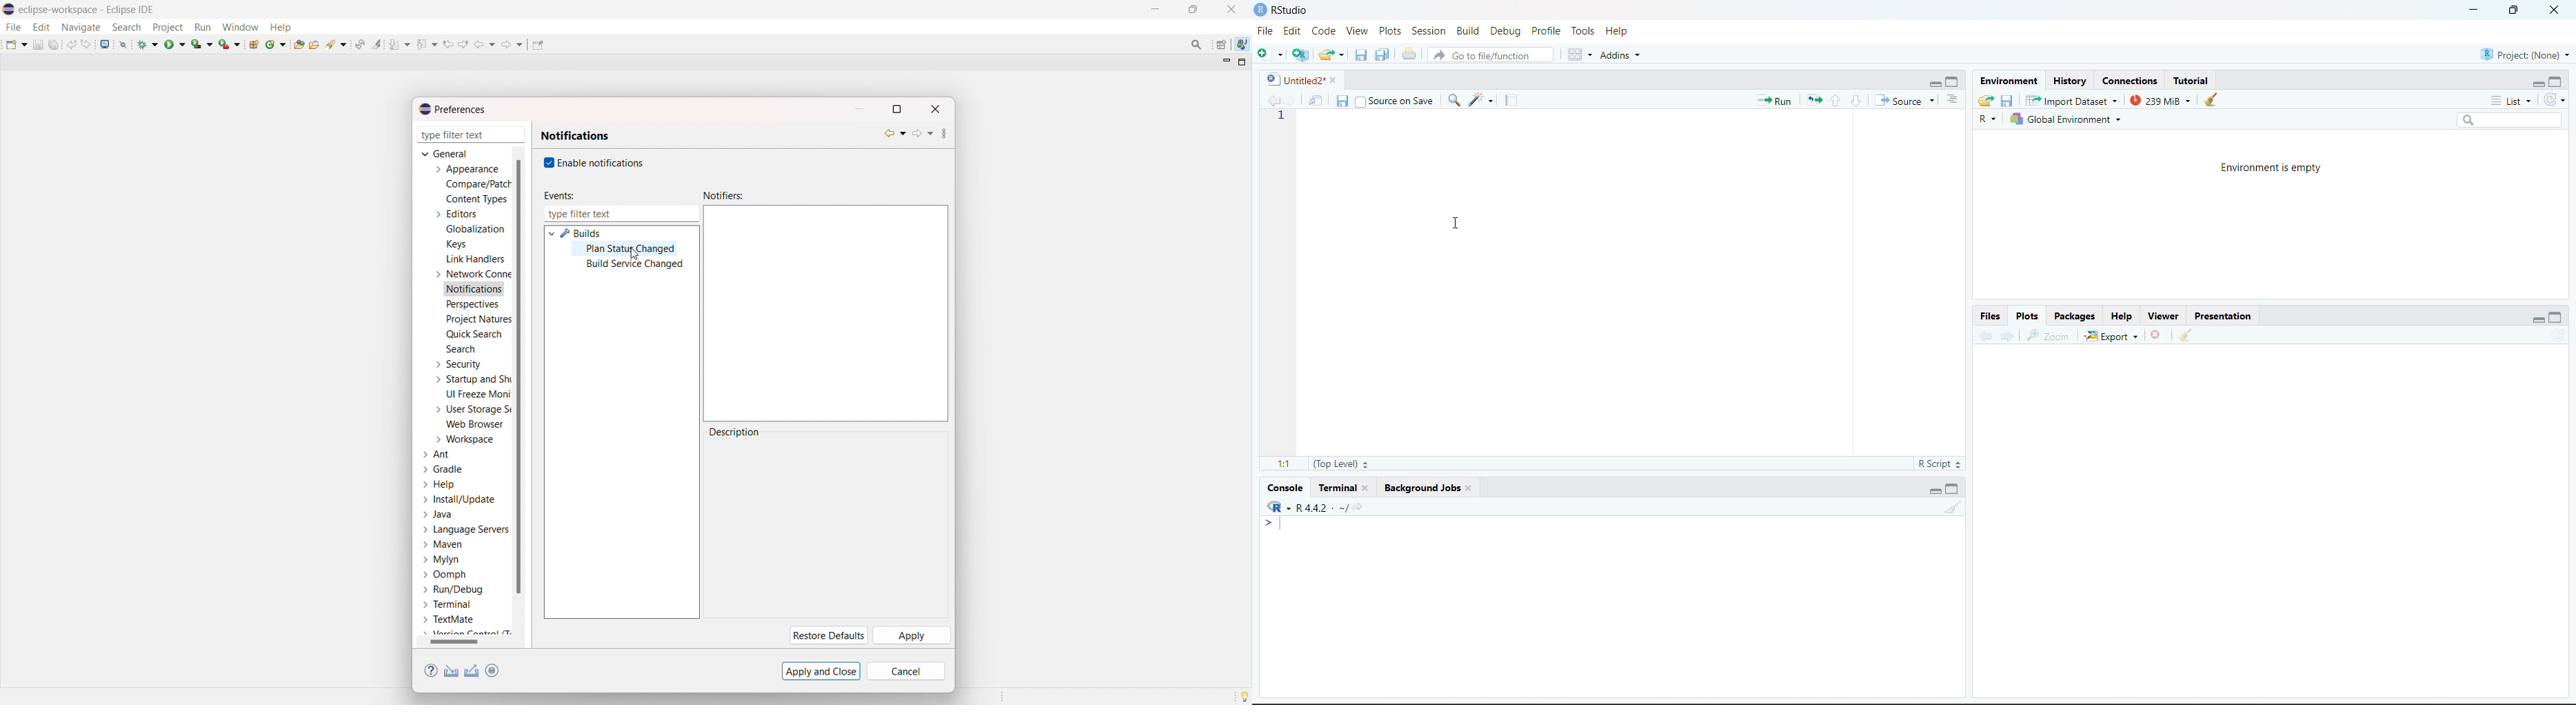  What do you see at coordinates (1296, 31) in the screenshot?
I see `Edit` at bounding box center [1296, 31].